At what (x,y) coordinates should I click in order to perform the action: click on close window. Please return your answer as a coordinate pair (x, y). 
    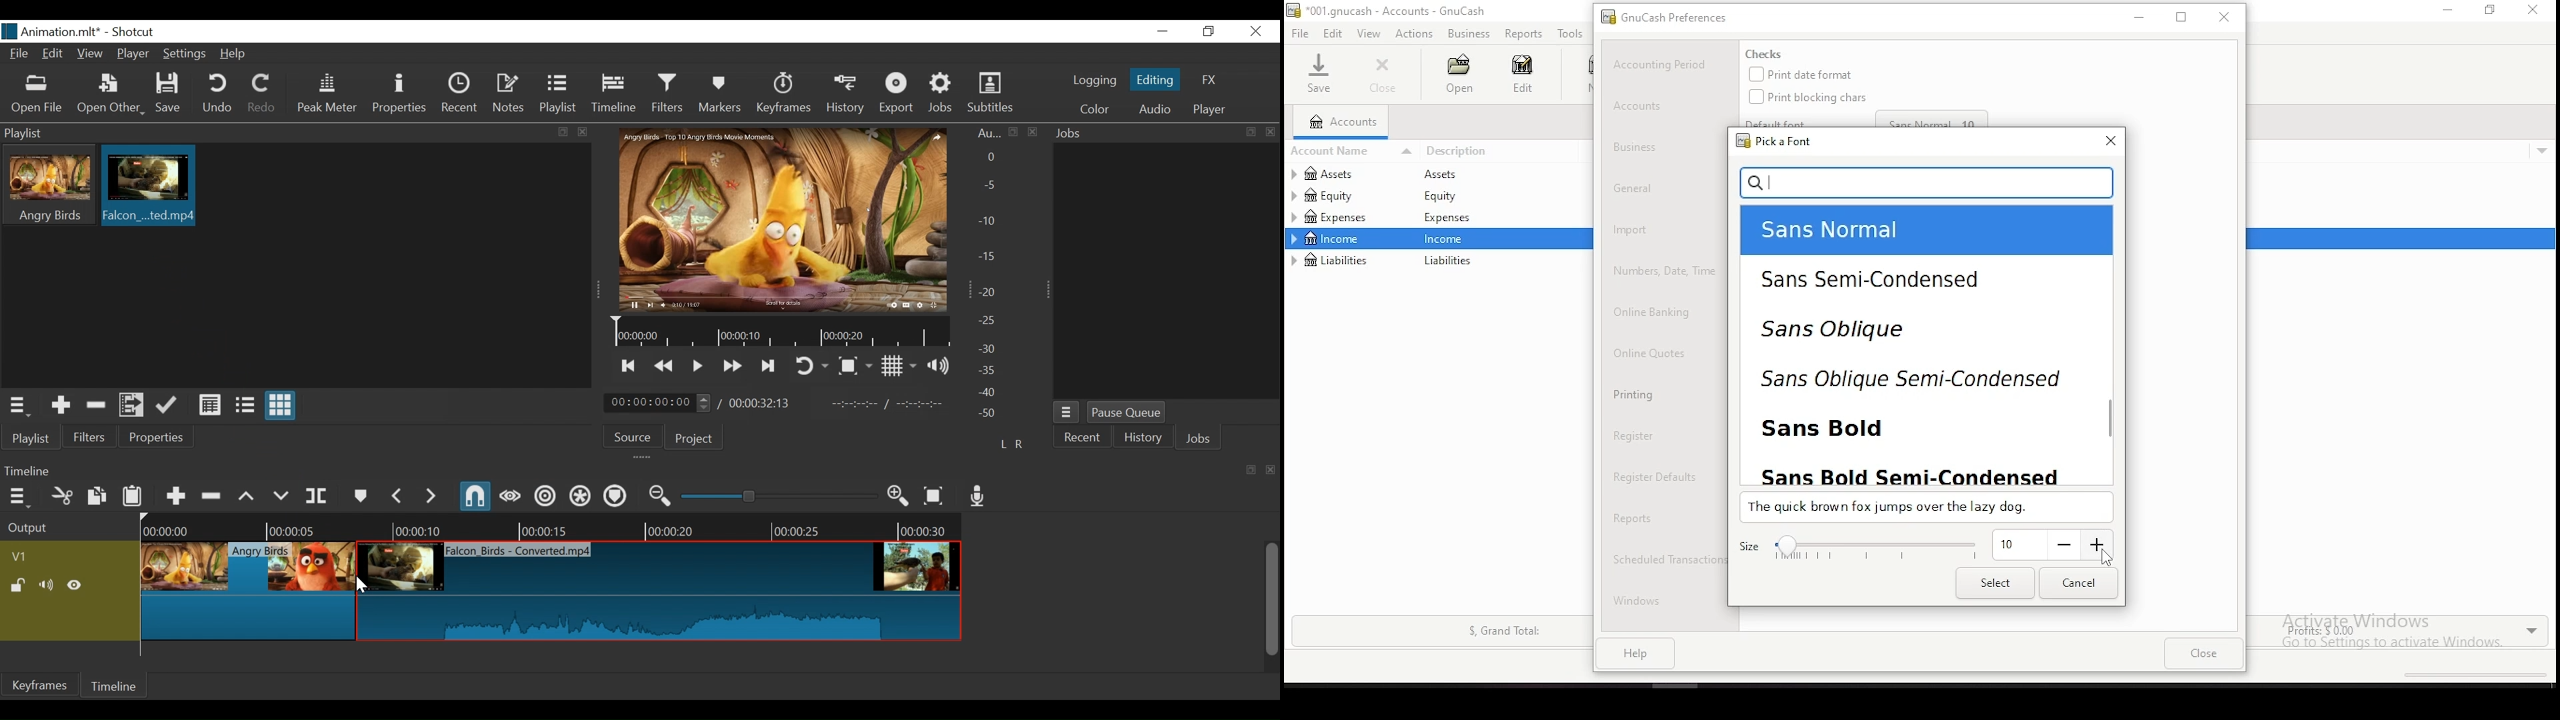
    Looking at the image, I should click on (2534, 10).